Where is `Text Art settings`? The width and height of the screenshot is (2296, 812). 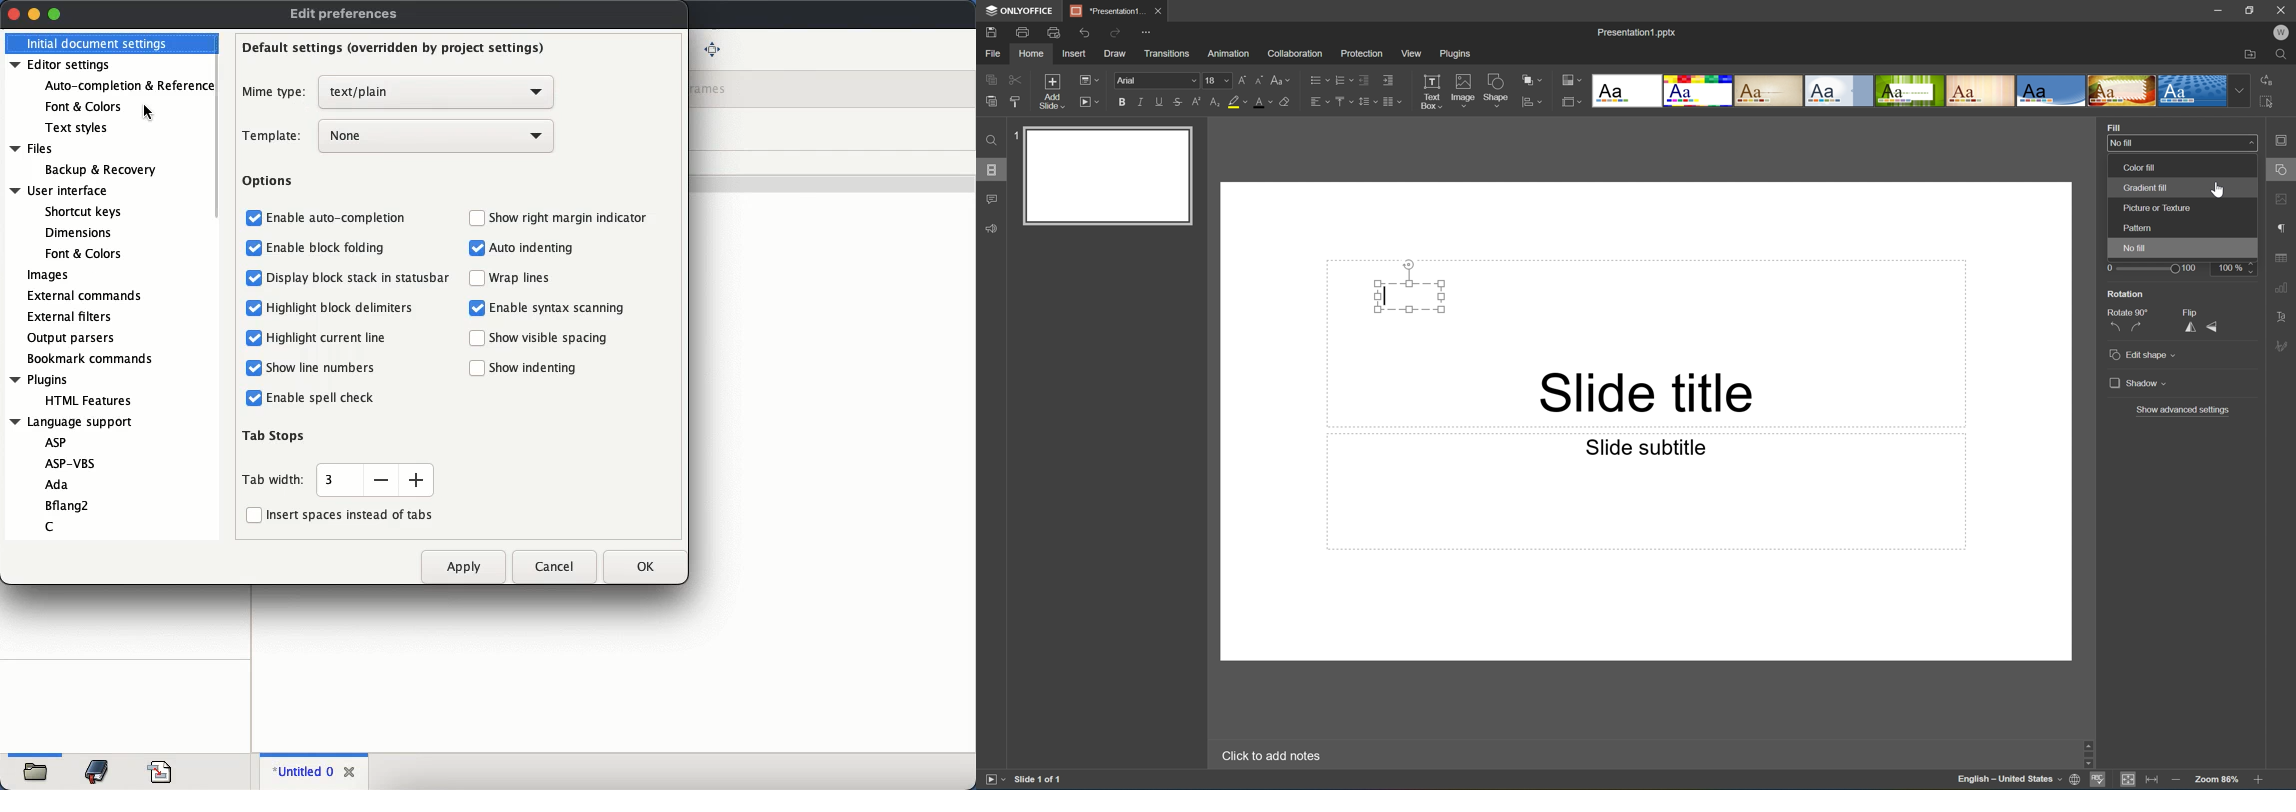 Text Art settings is located at coordinates (2282, 316).